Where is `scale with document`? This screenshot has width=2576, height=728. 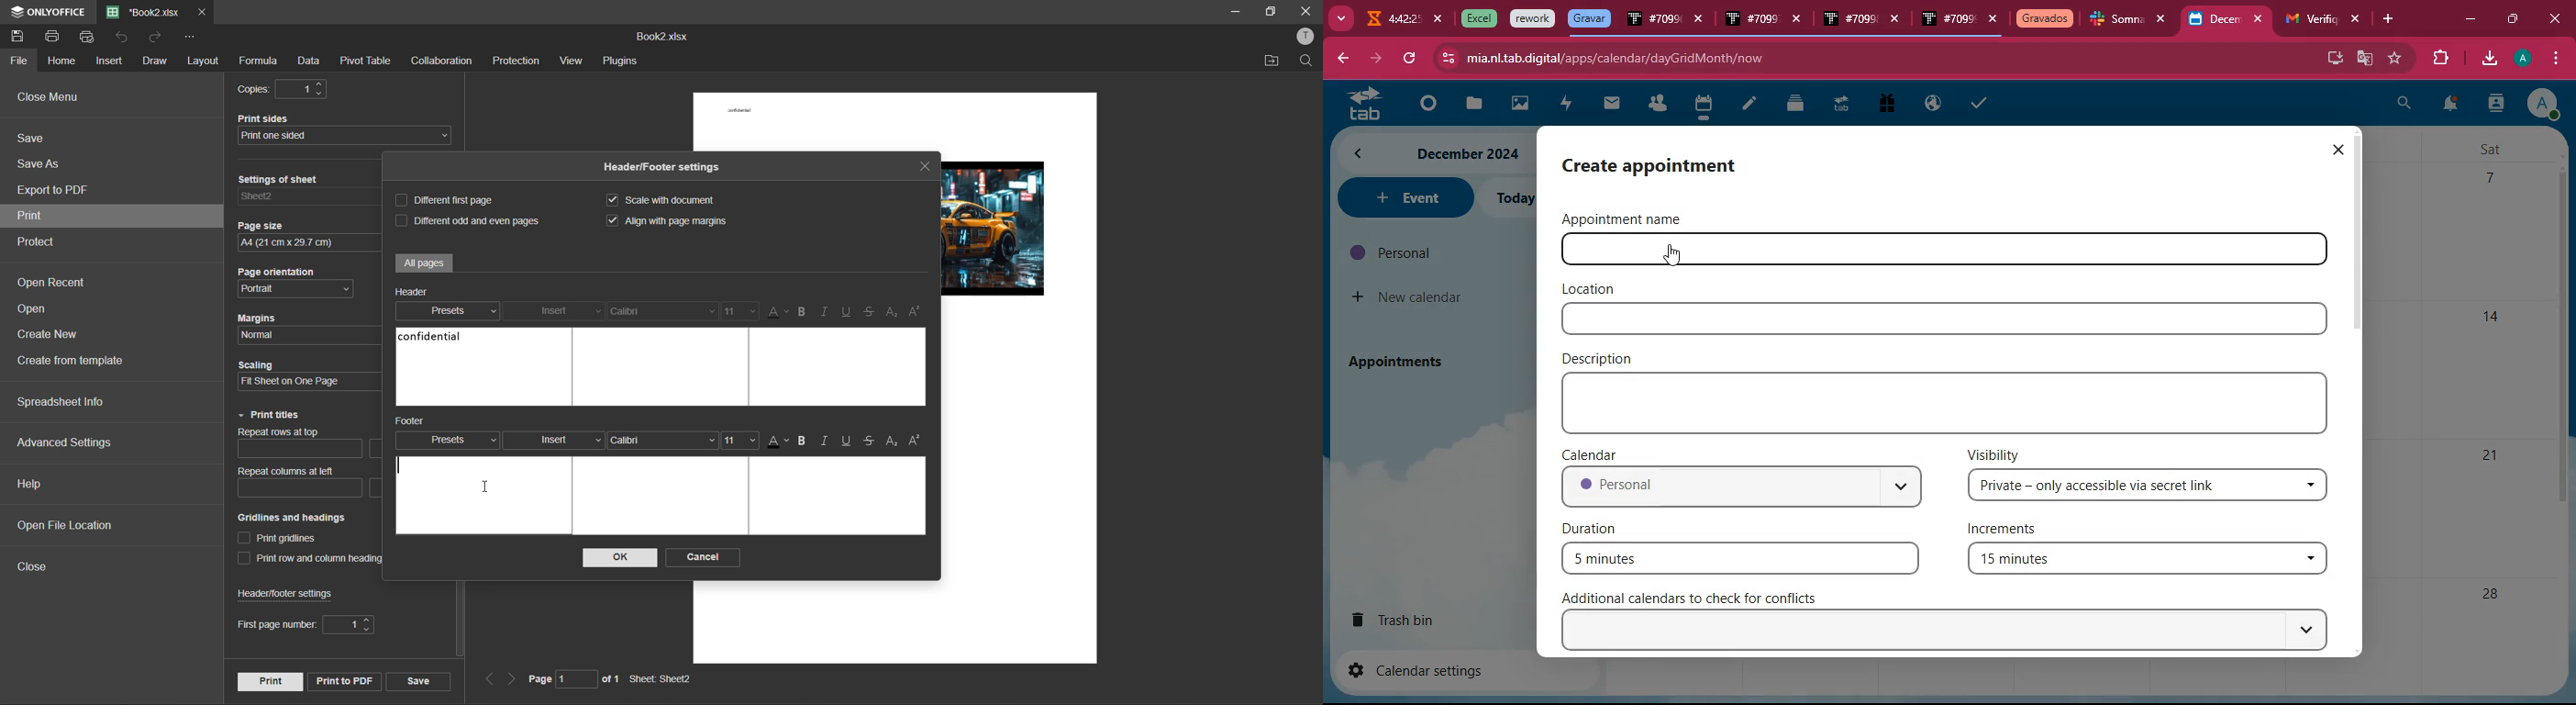 scale with document is located at coordinates (656, 201).